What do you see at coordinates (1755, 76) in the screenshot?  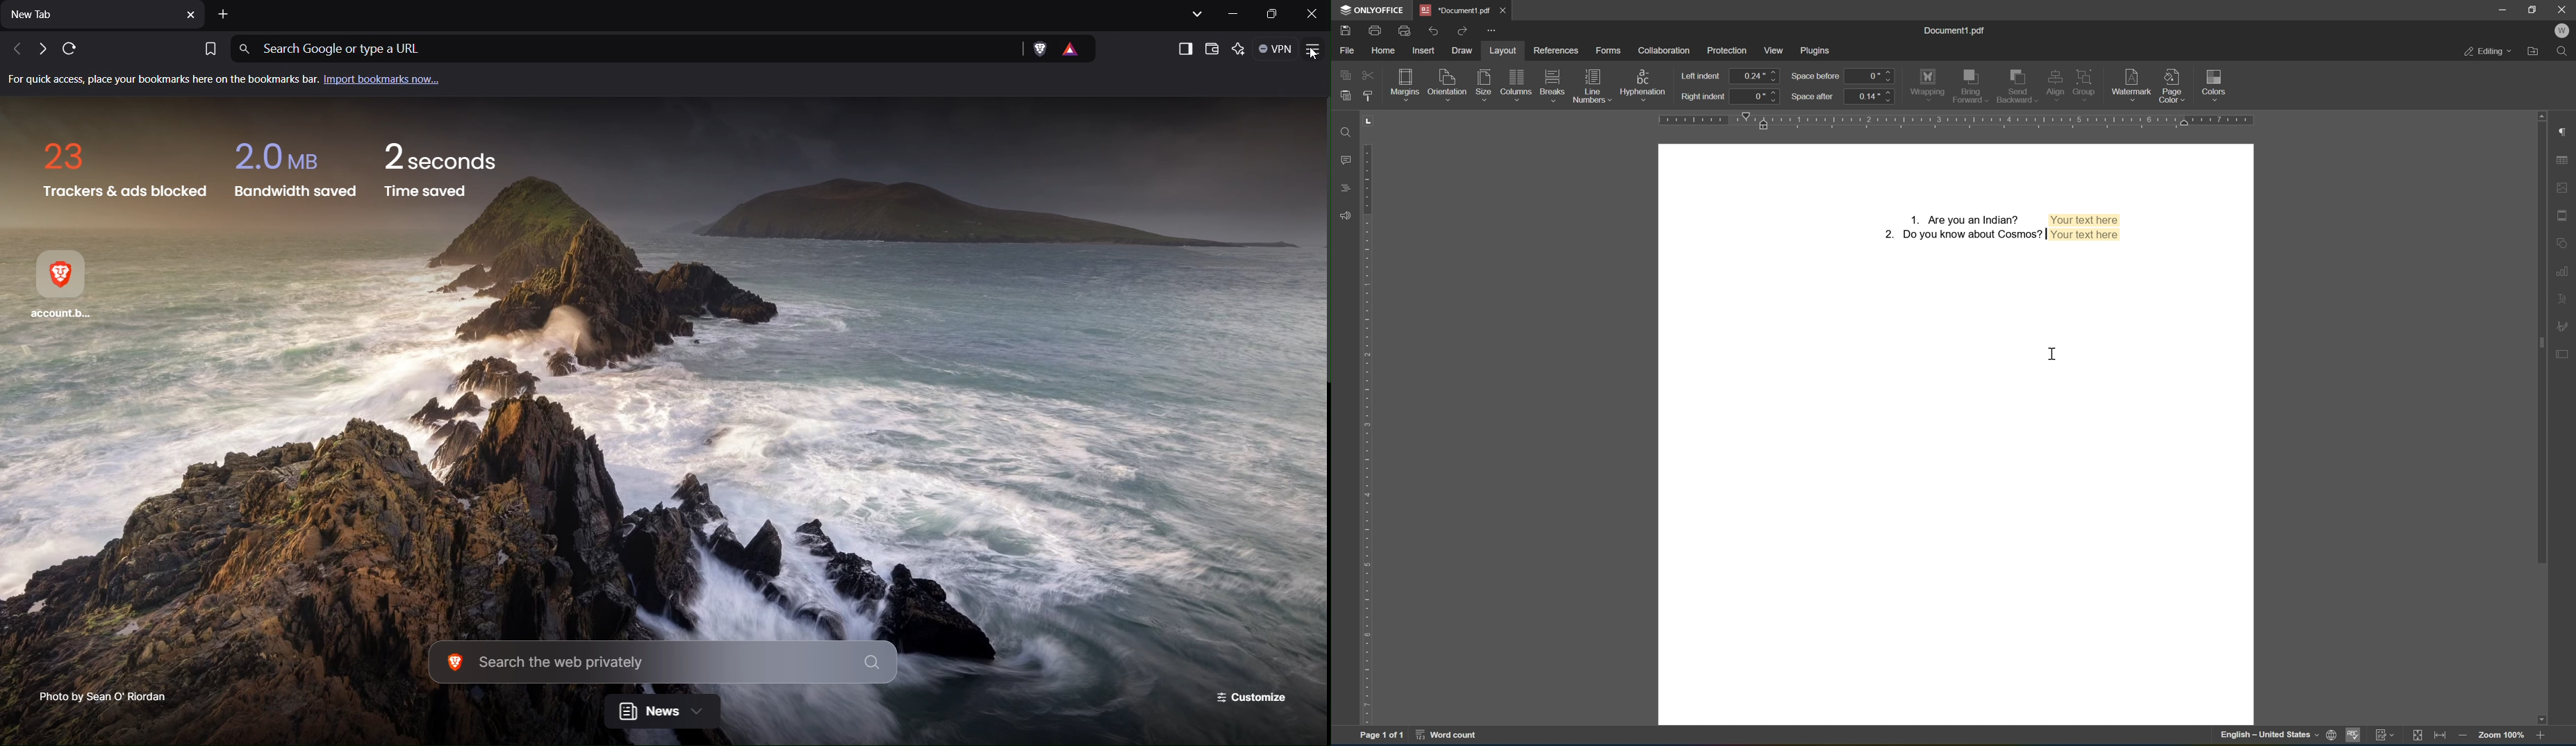 I see `0.24` at bounding box center [1755, 76].